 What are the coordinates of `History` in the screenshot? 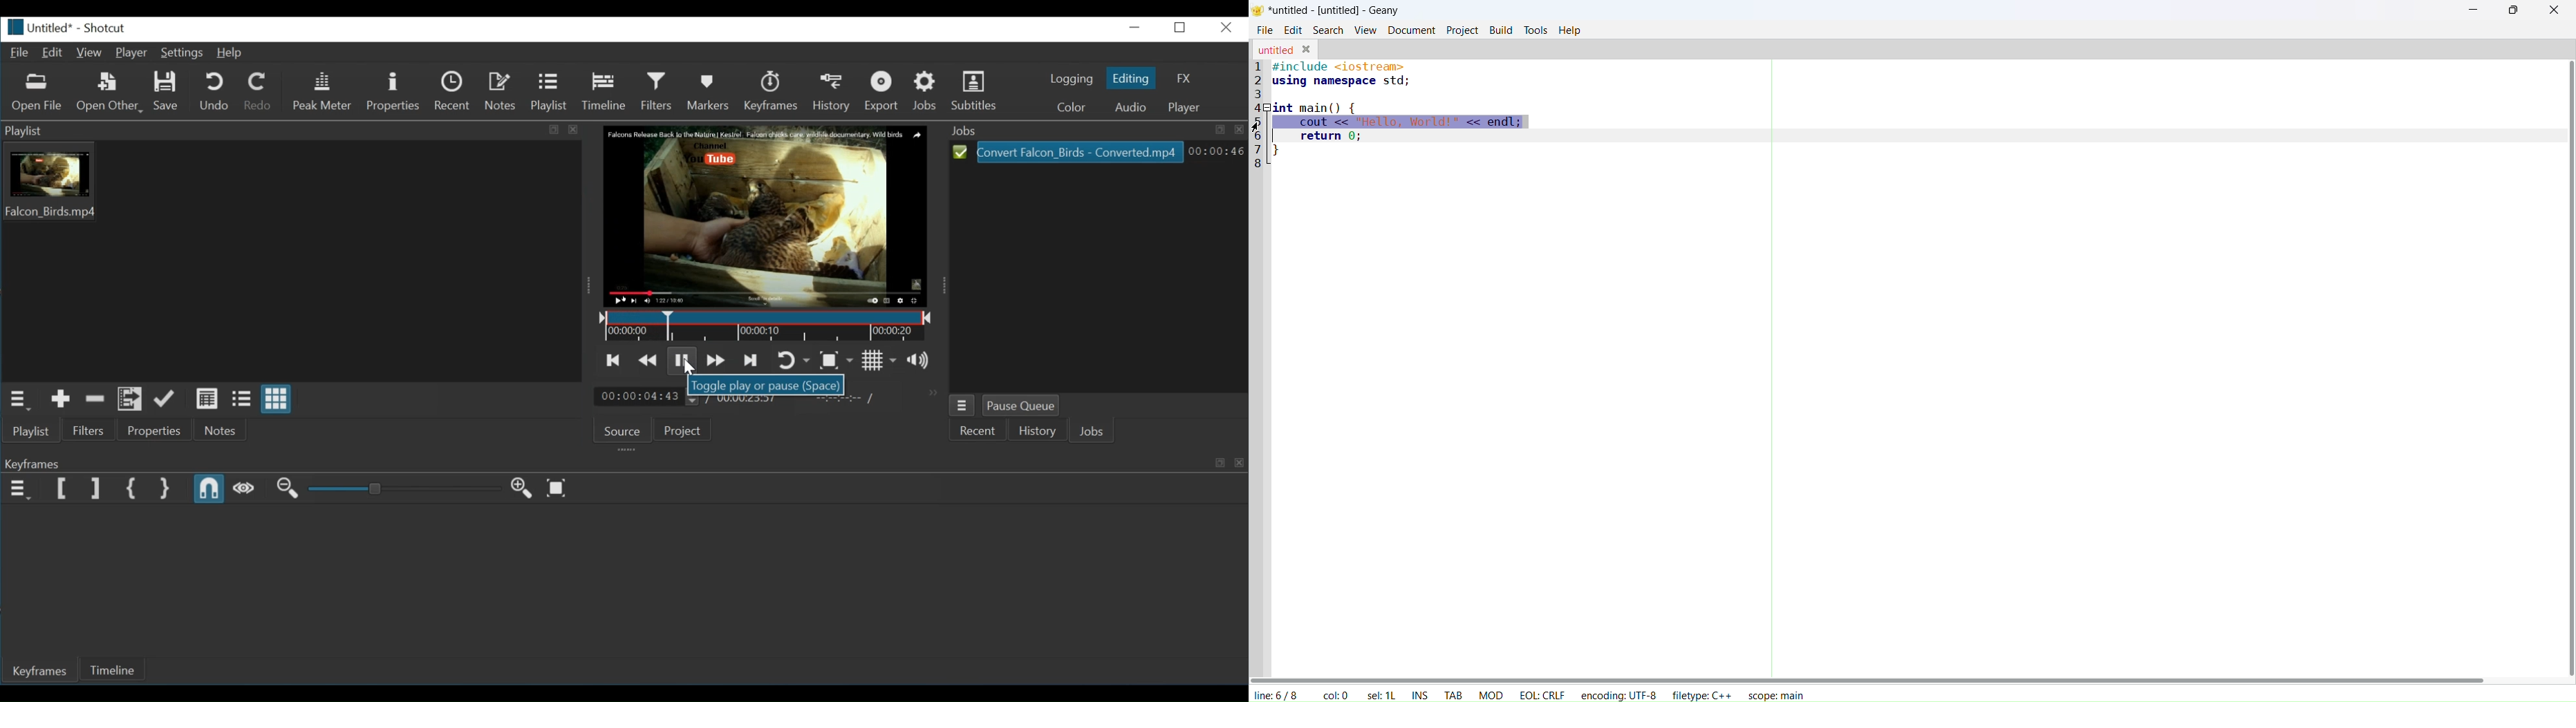 It's located at (1037, 432).